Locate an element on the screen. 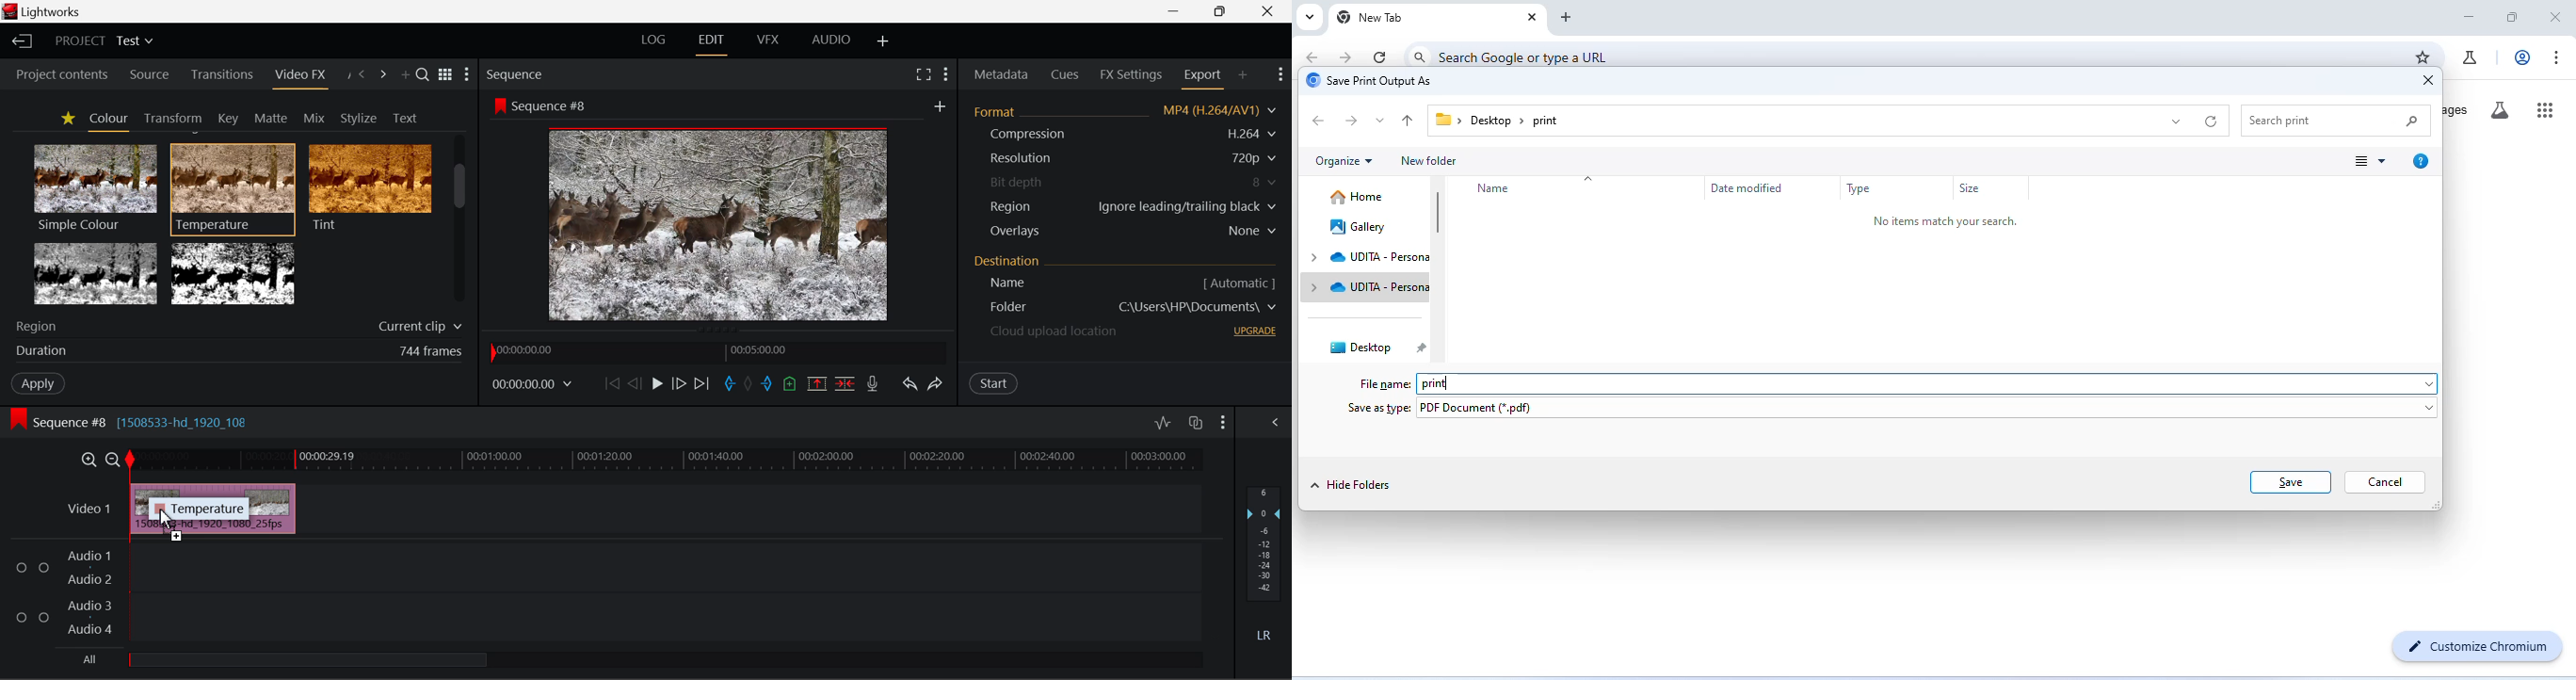 This screenshot has width=2576, height=700. Full Screen is located at coordinates (922, 77).